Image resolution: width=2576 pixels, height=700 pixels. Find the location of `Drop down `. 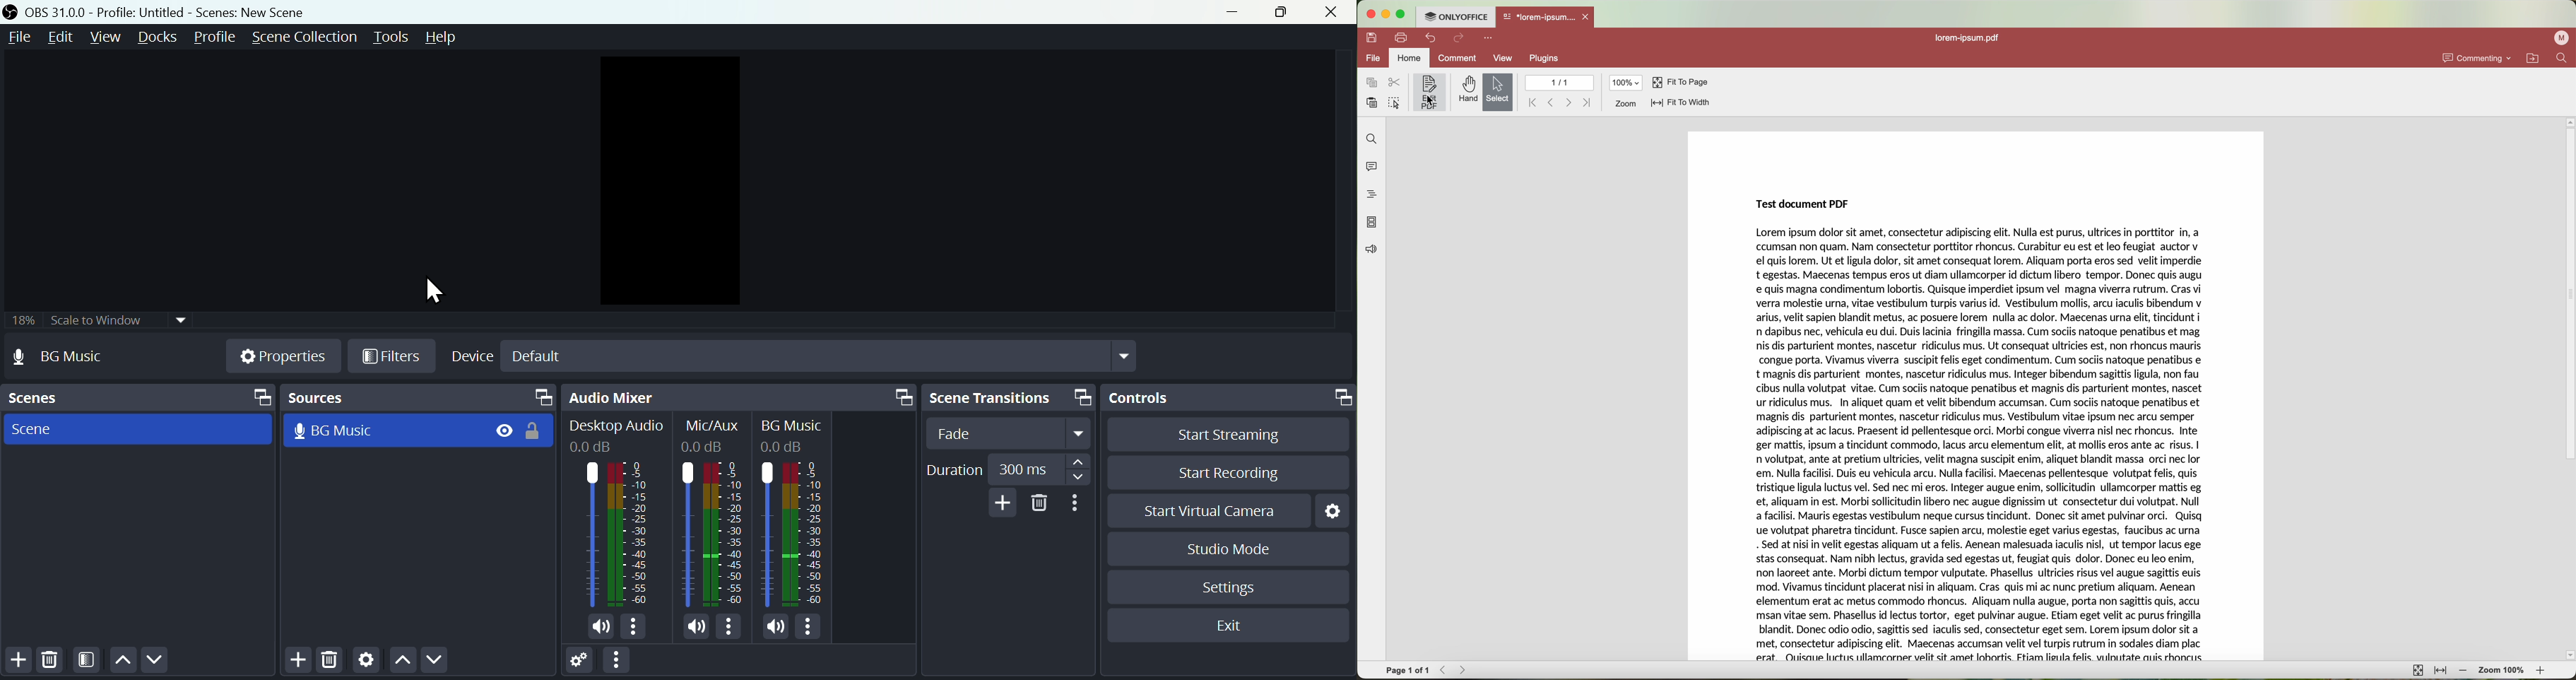

Drop down  is located at coordinates (1127, 356).